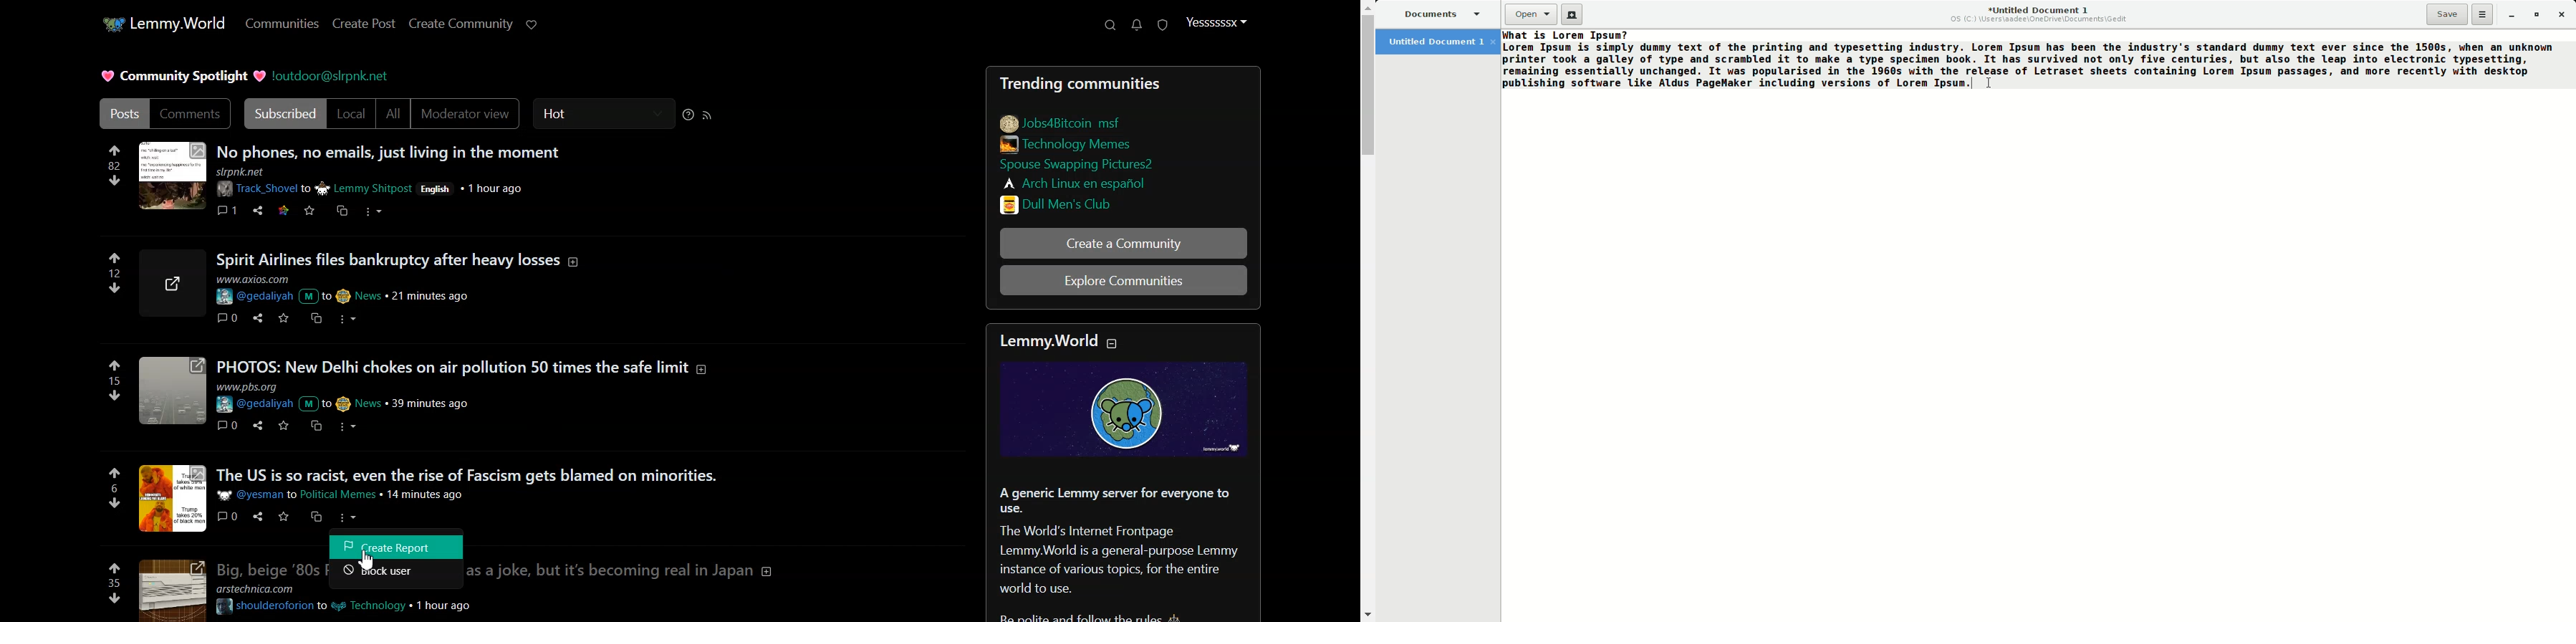 This screenshot has width=2576, height=644. I want to click on Cursor, so click(1988, 84).